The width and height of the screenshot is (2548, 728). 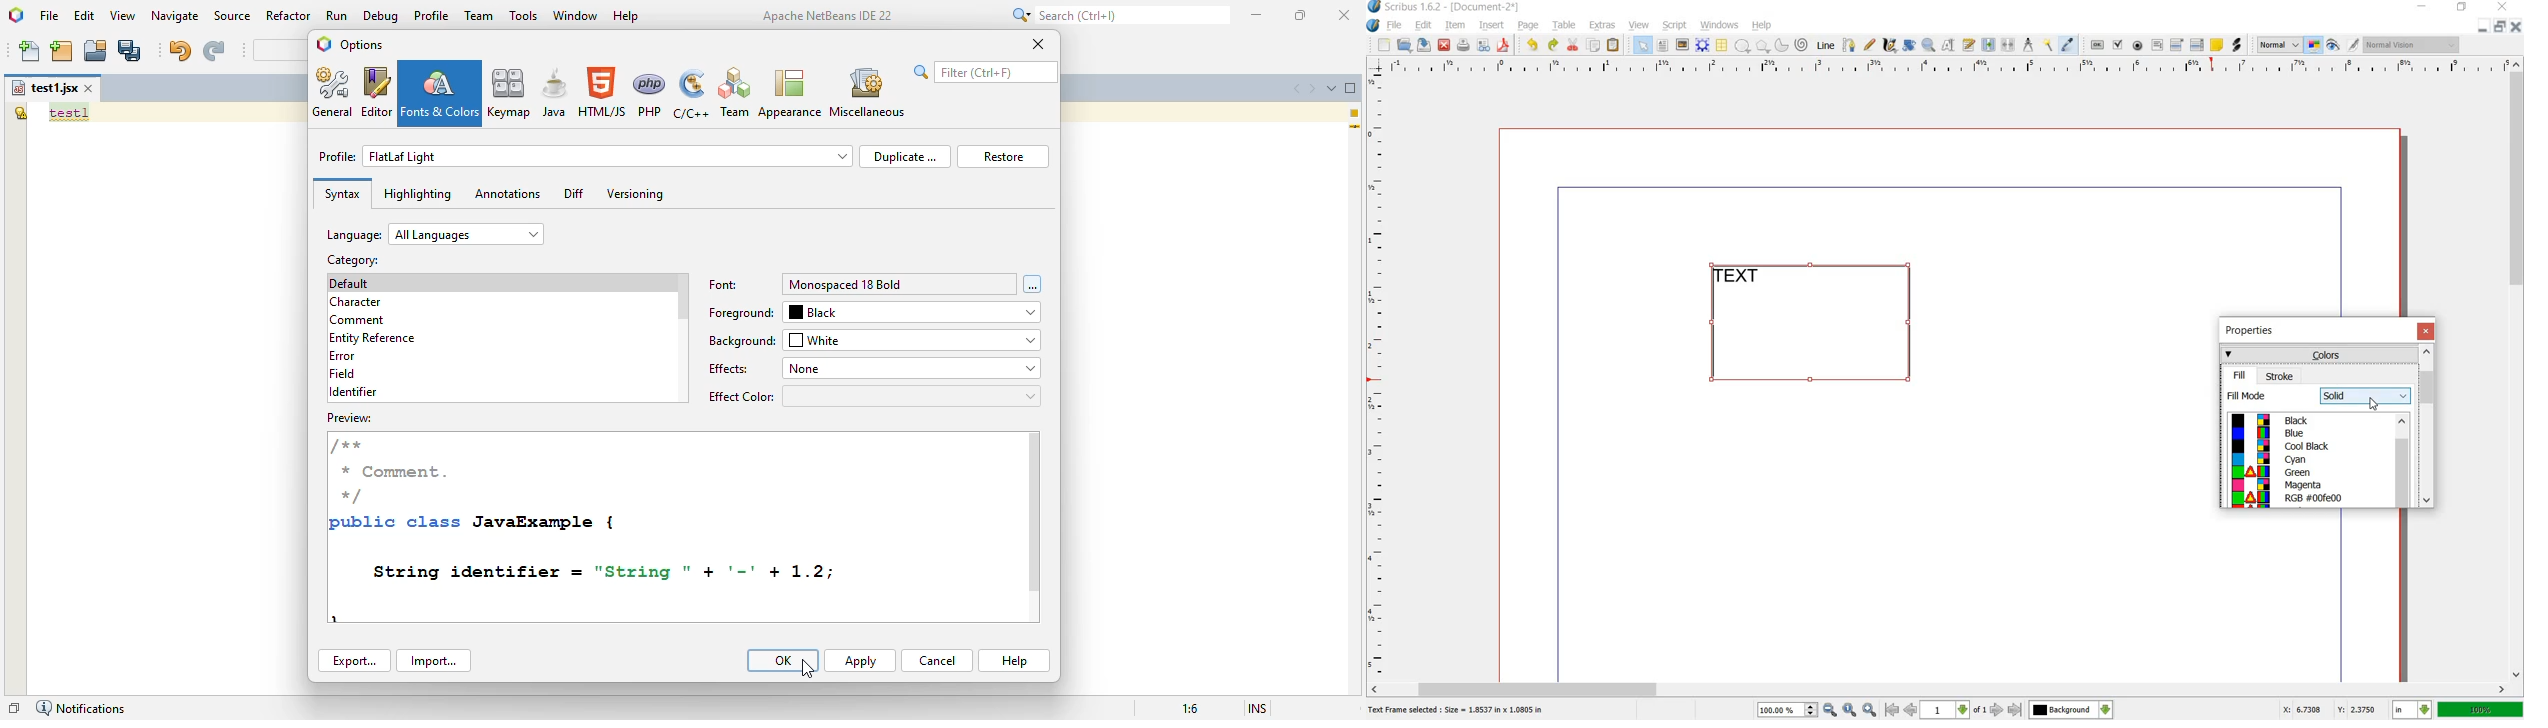 What do you see at coordinates (1406, 46) in the screenshot?
I see `open` at bounding box center [1406, 46].